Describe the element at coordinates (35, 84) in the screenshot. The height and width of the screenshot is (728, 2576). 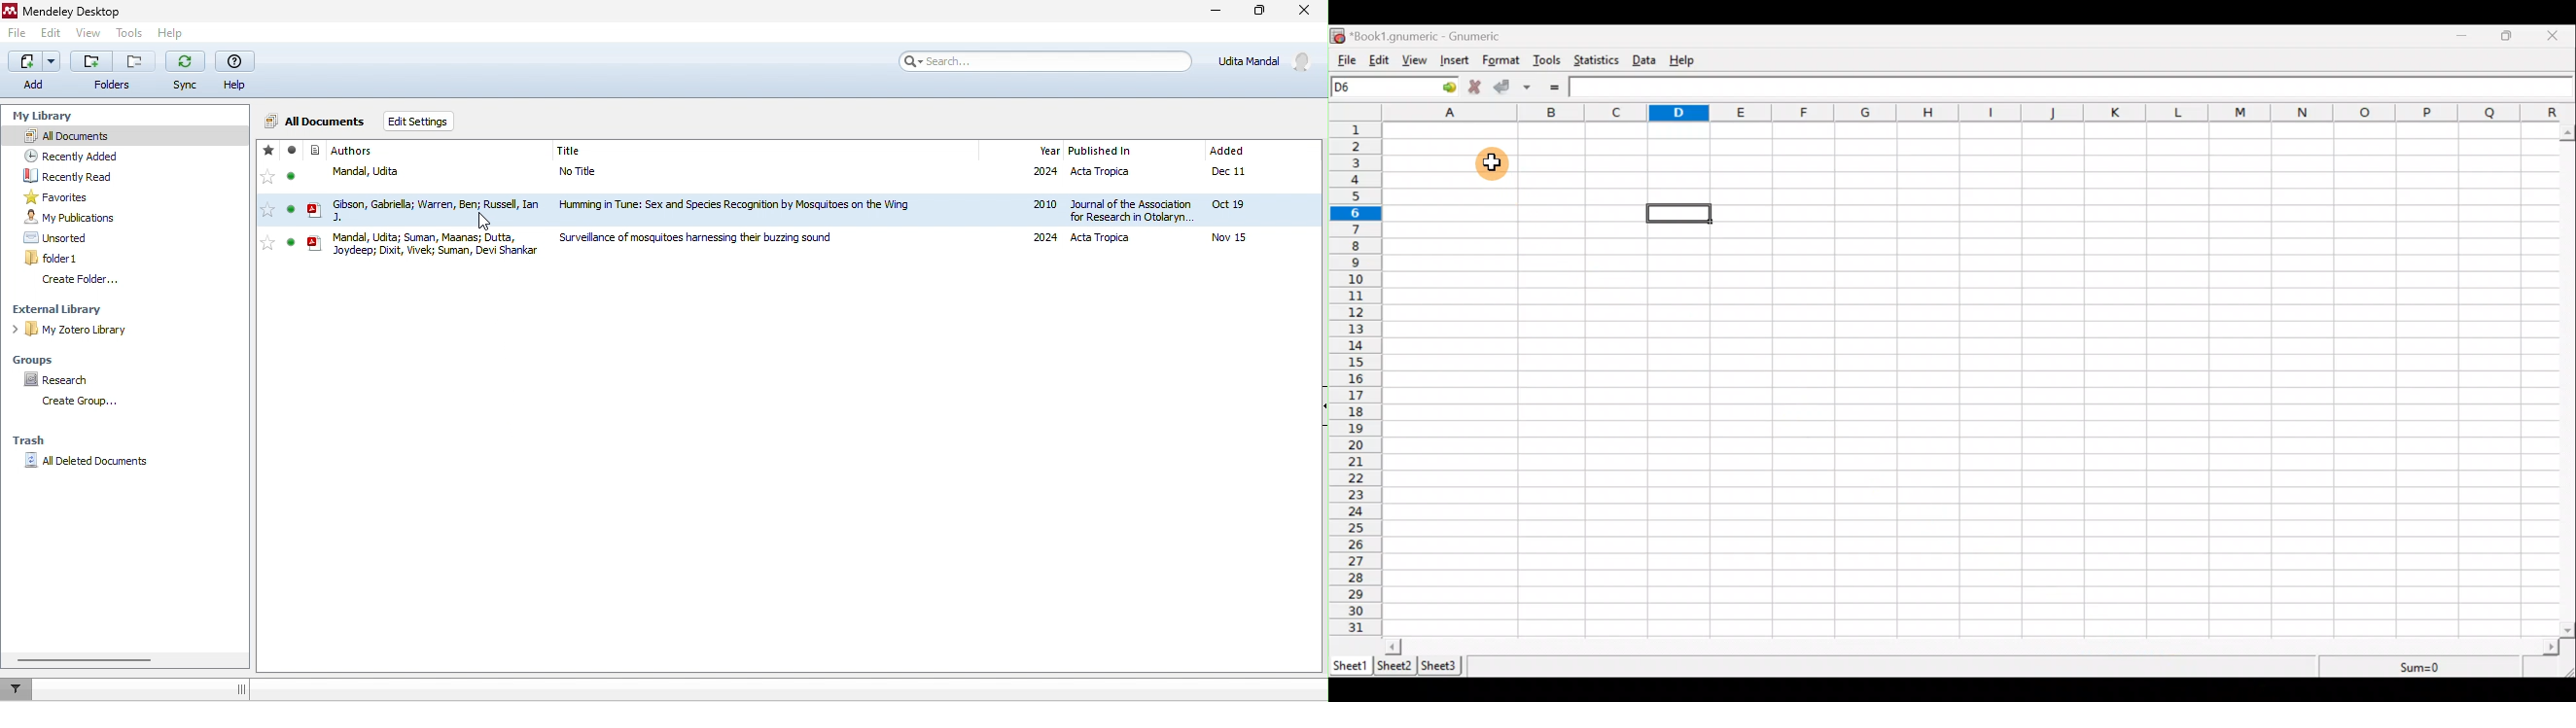
I see `add` at that location.